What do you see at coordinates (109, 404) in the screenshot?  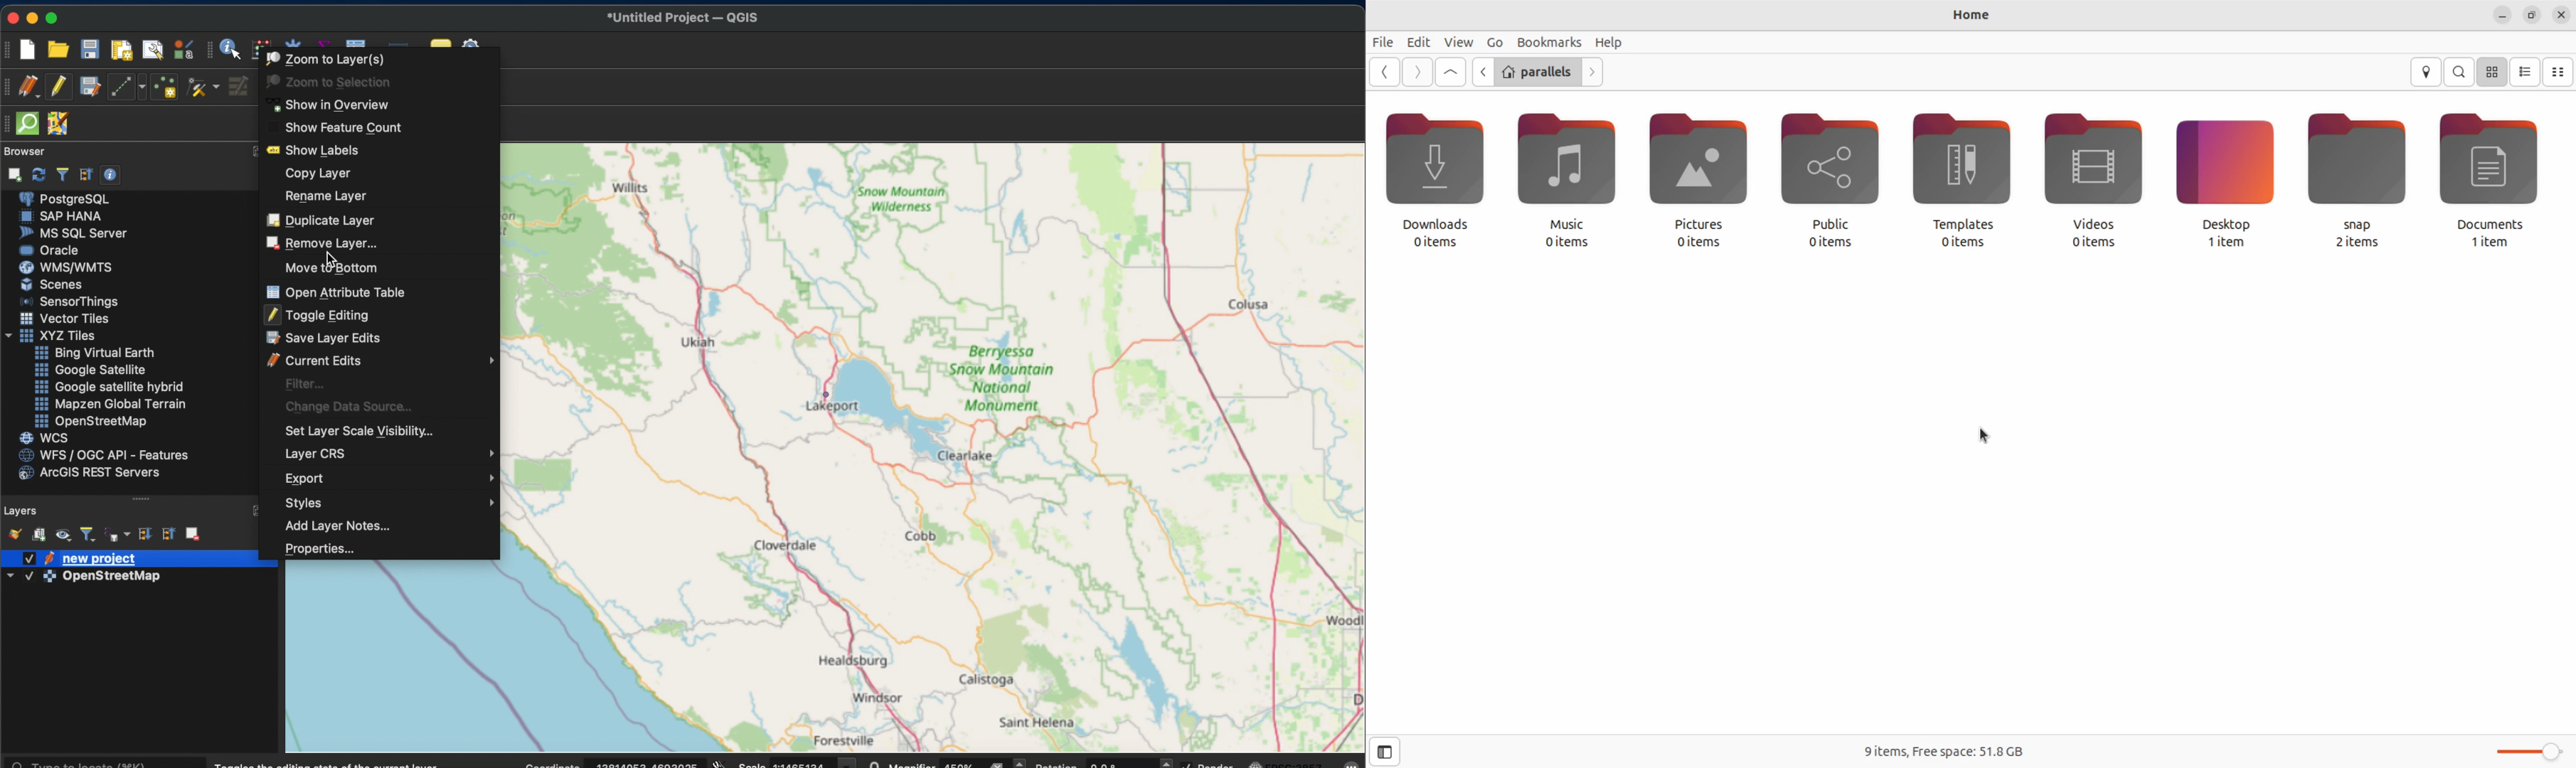 I see `mapzen global terrain` at bounding box center [109, 404].